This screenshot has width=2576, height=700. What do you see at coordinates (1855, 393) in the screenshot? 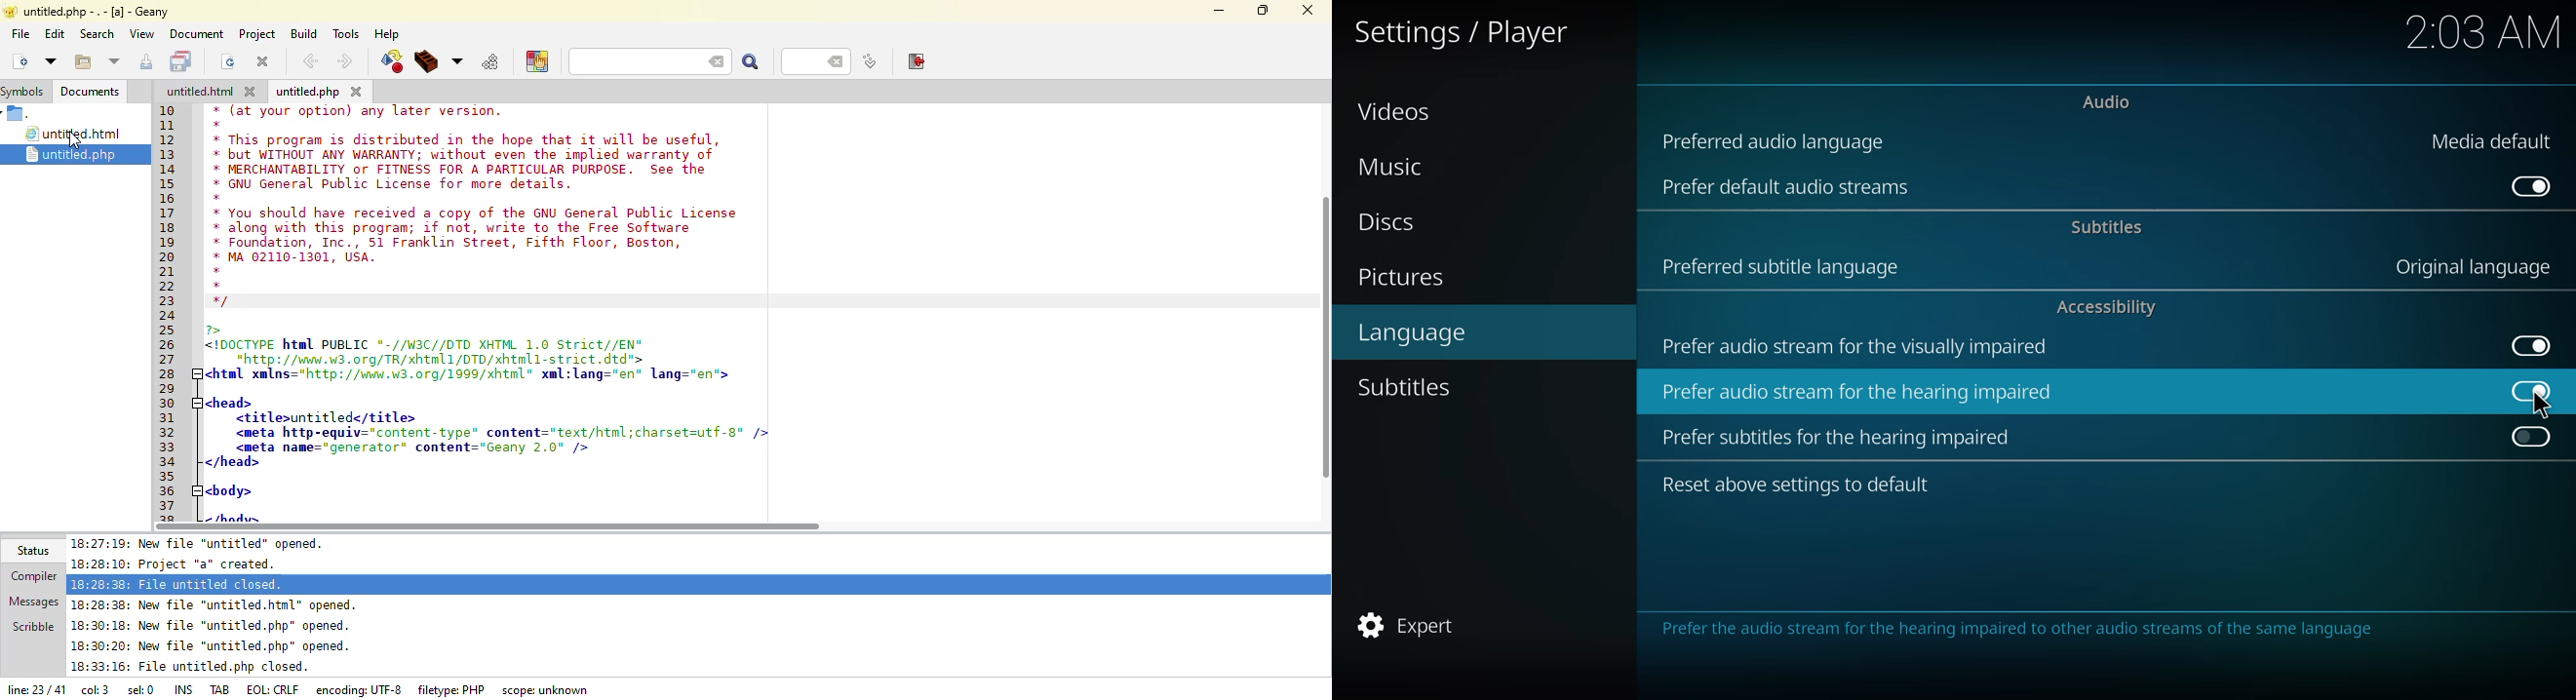
I see `prefer audio stream for hearing impaired` at bounding box center [1855, 393].